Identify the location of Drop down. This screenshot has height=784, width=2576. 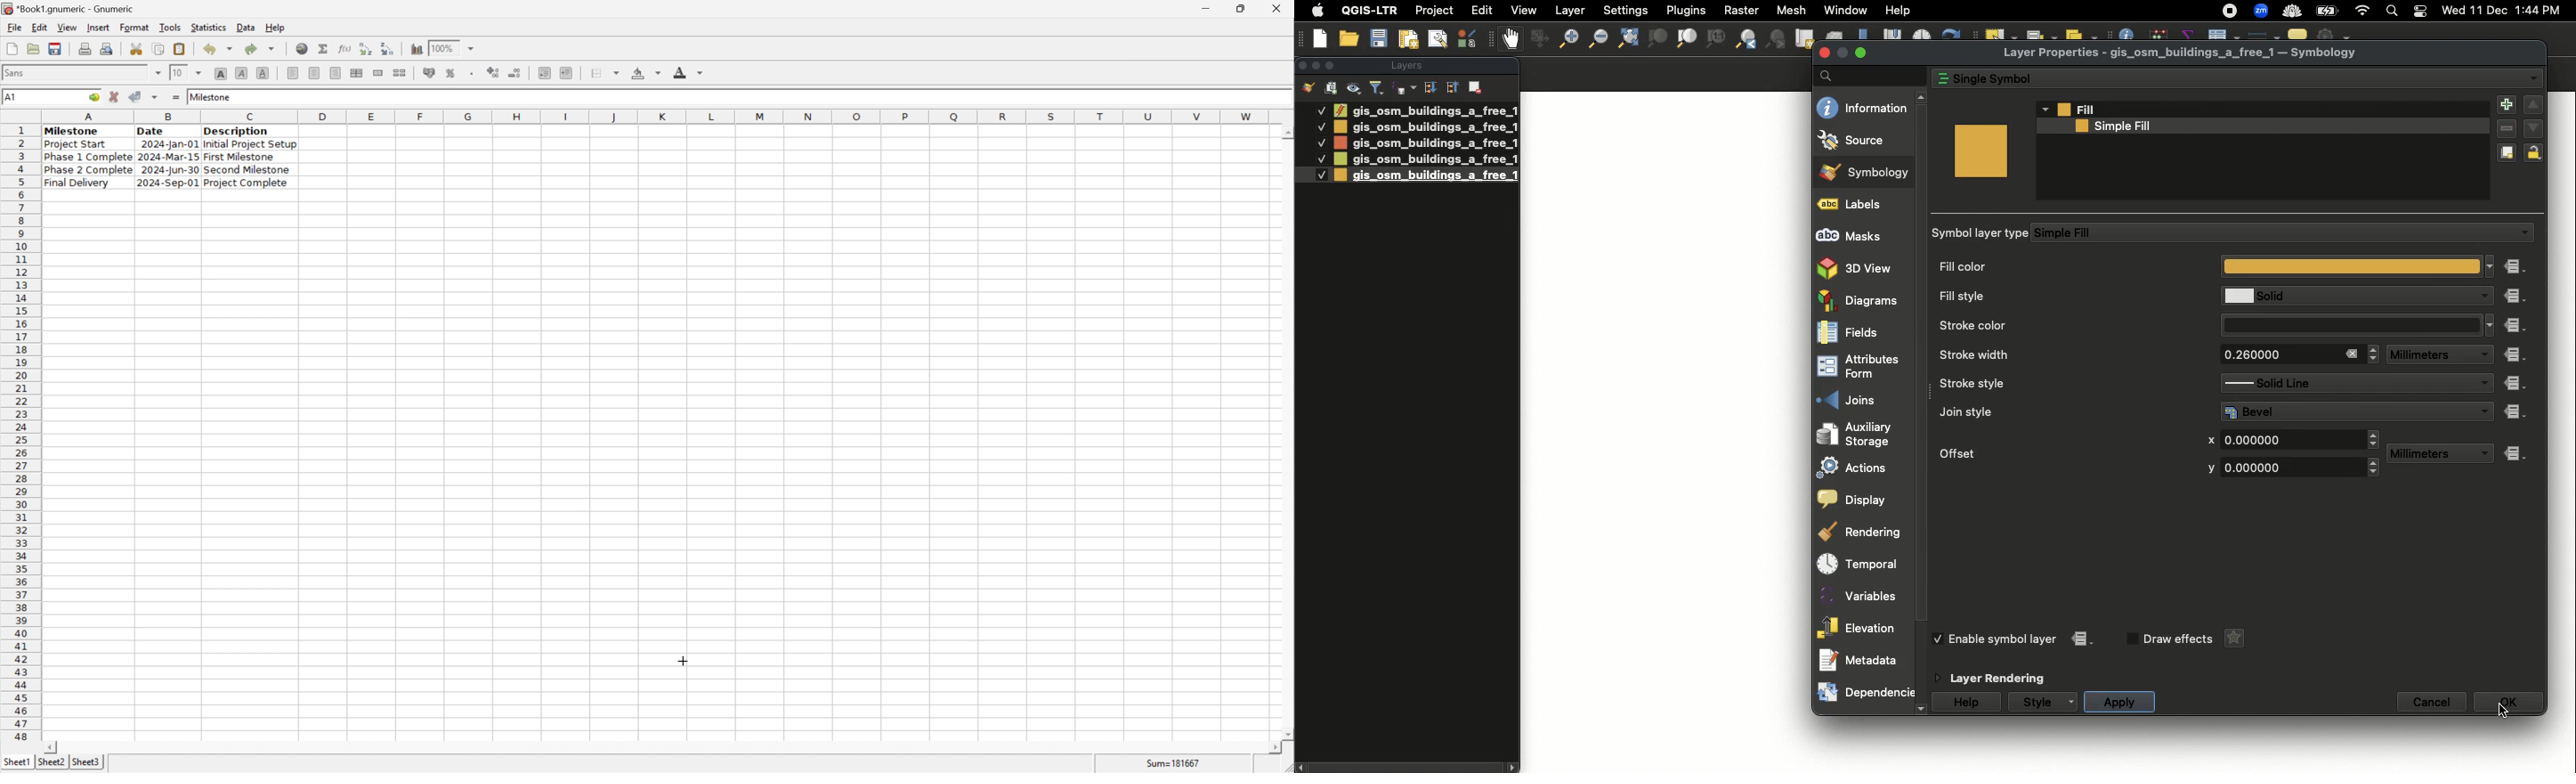
(2533, 78).